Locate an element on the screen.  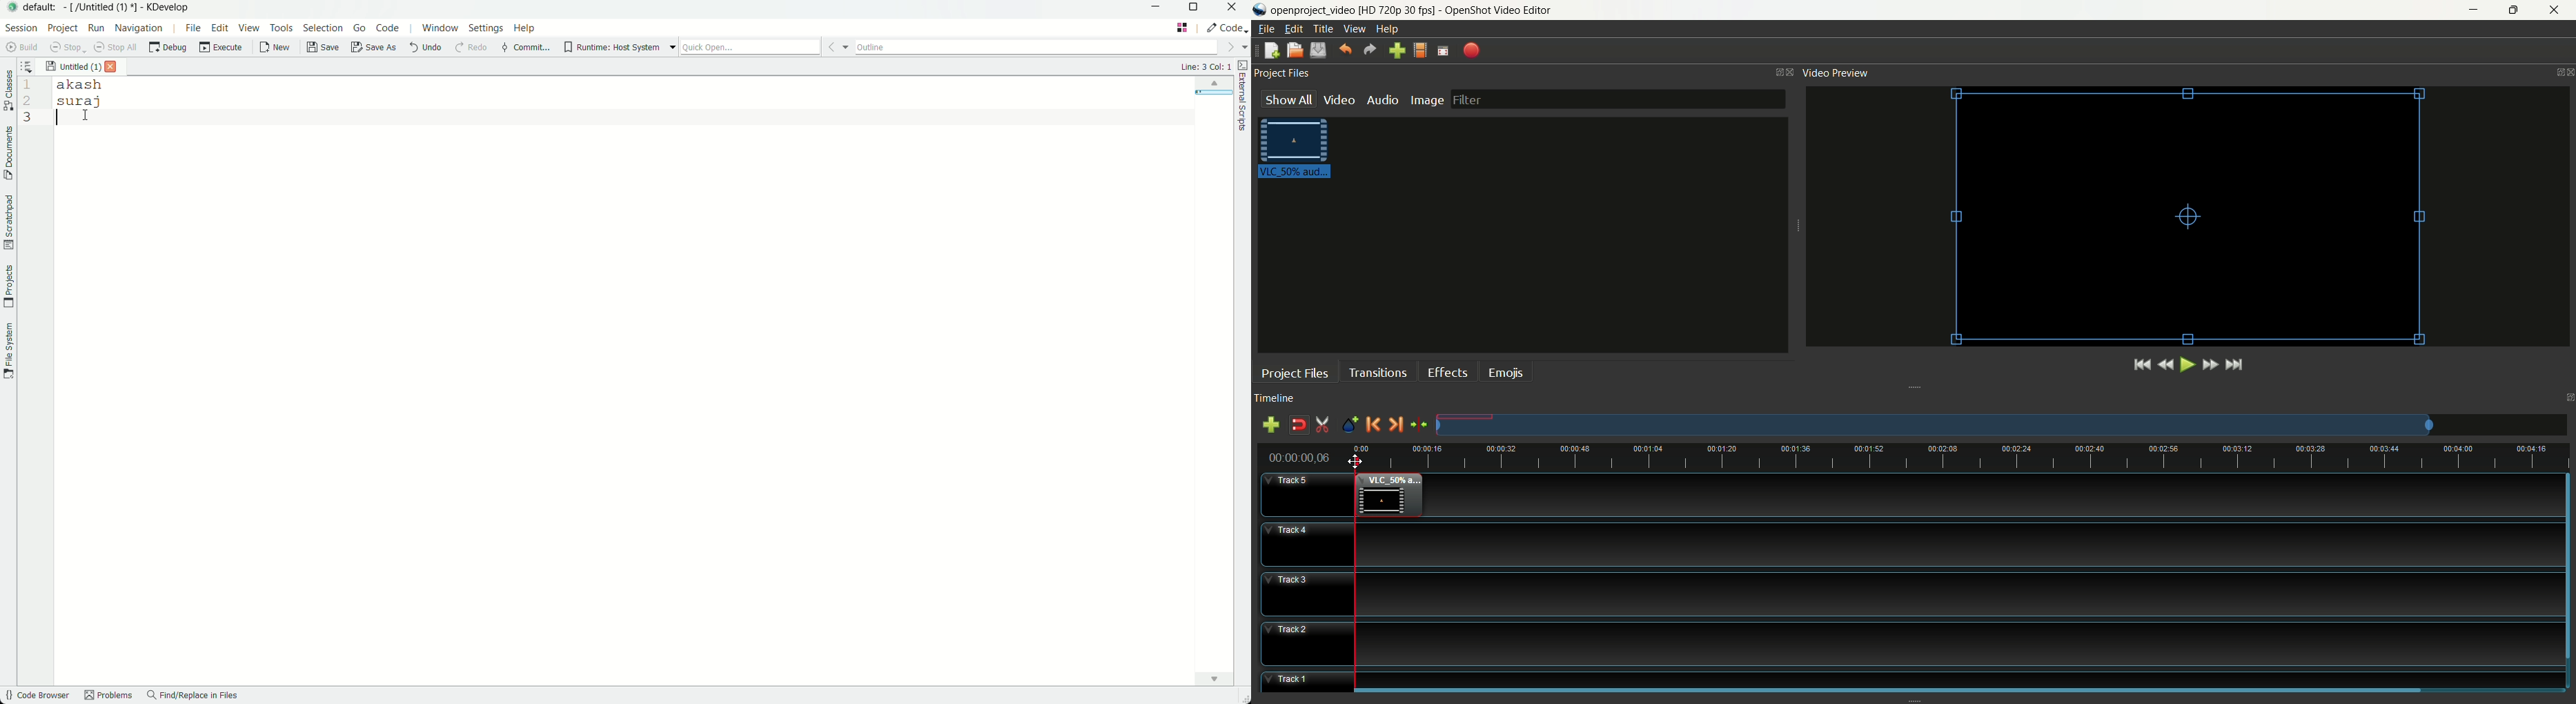
enable razor is located at coordinates (1323, 425).